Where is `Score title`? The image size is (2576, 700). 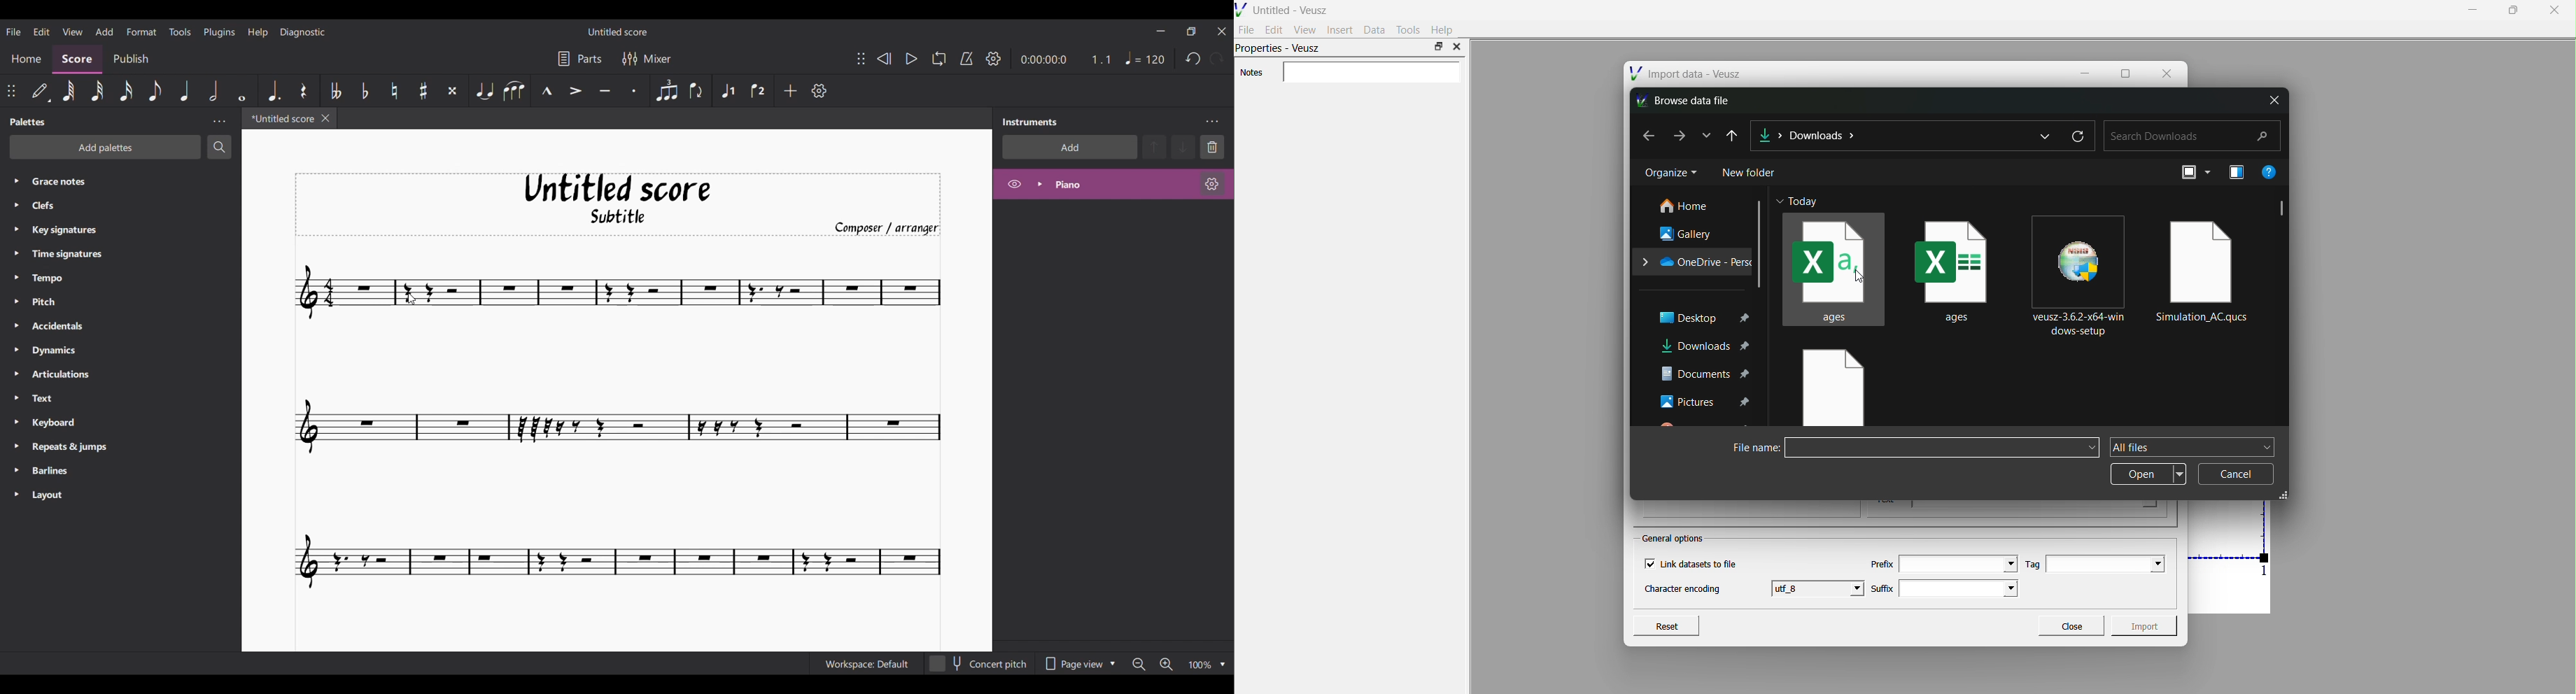 Score title is located at coordinates (616, 31).